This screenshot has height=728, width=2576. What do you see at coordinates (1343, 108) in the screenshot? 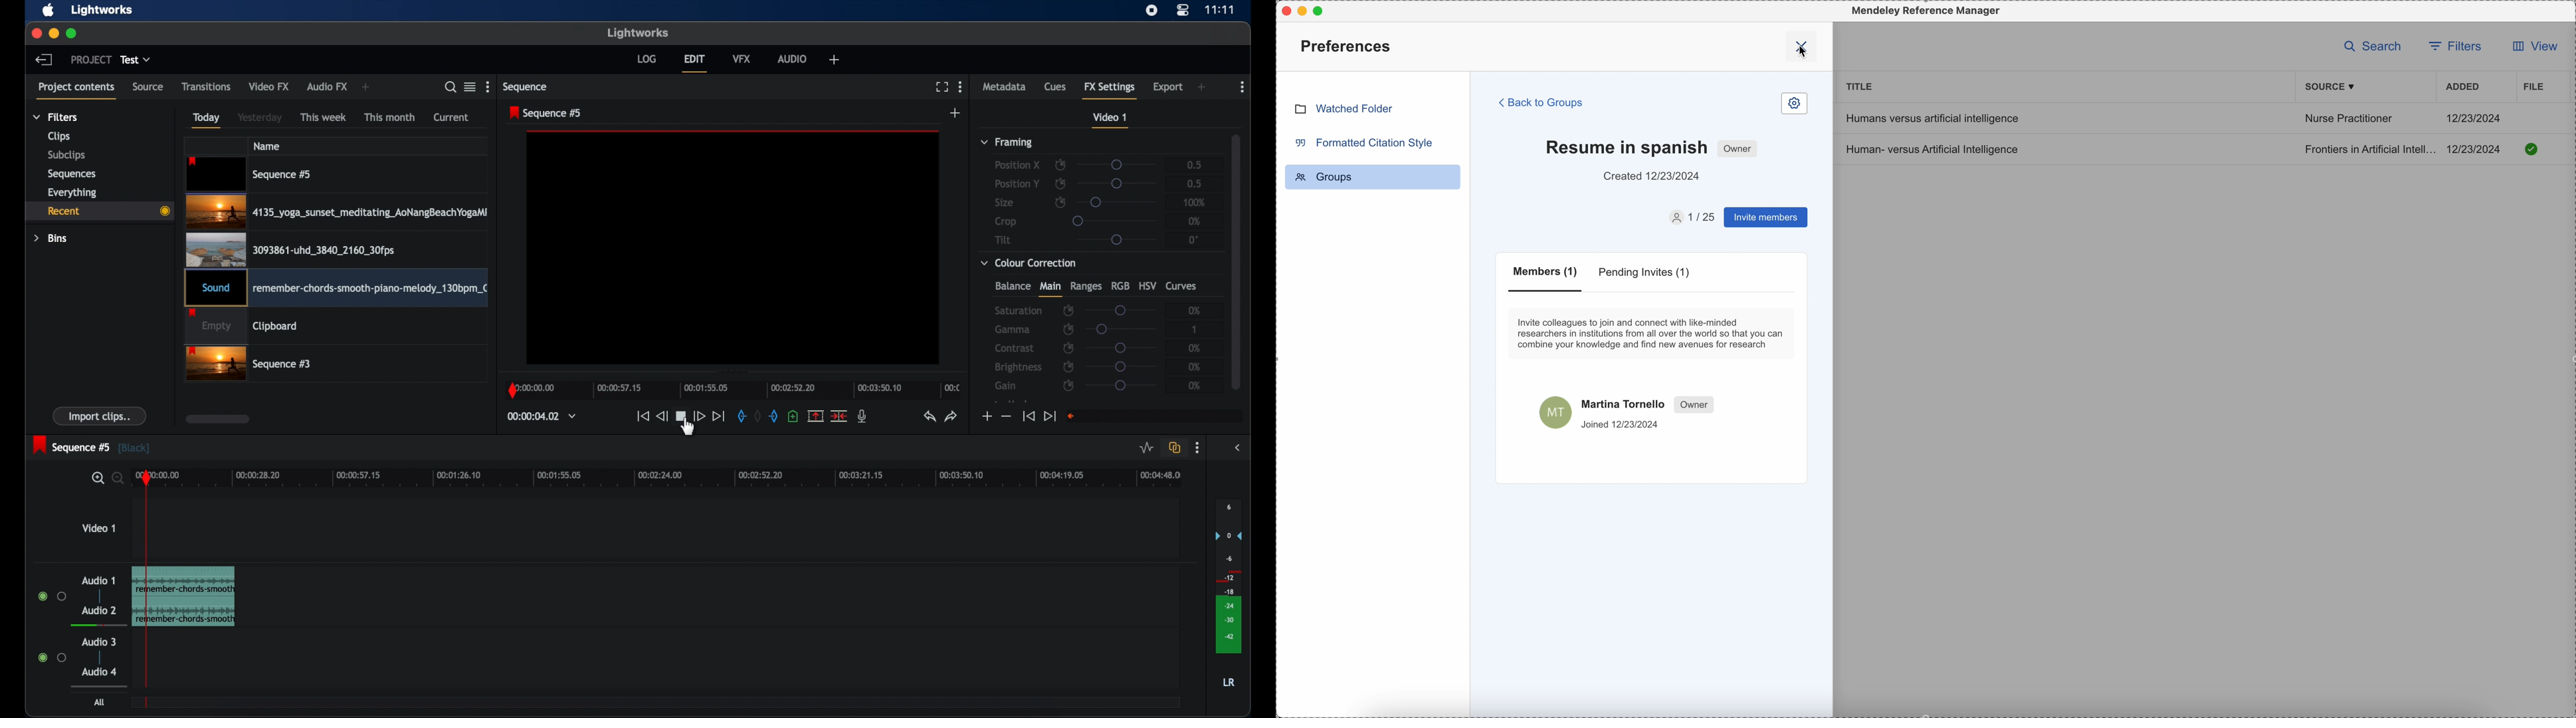
I see `watched folder` at bounding box center [1343, 108].